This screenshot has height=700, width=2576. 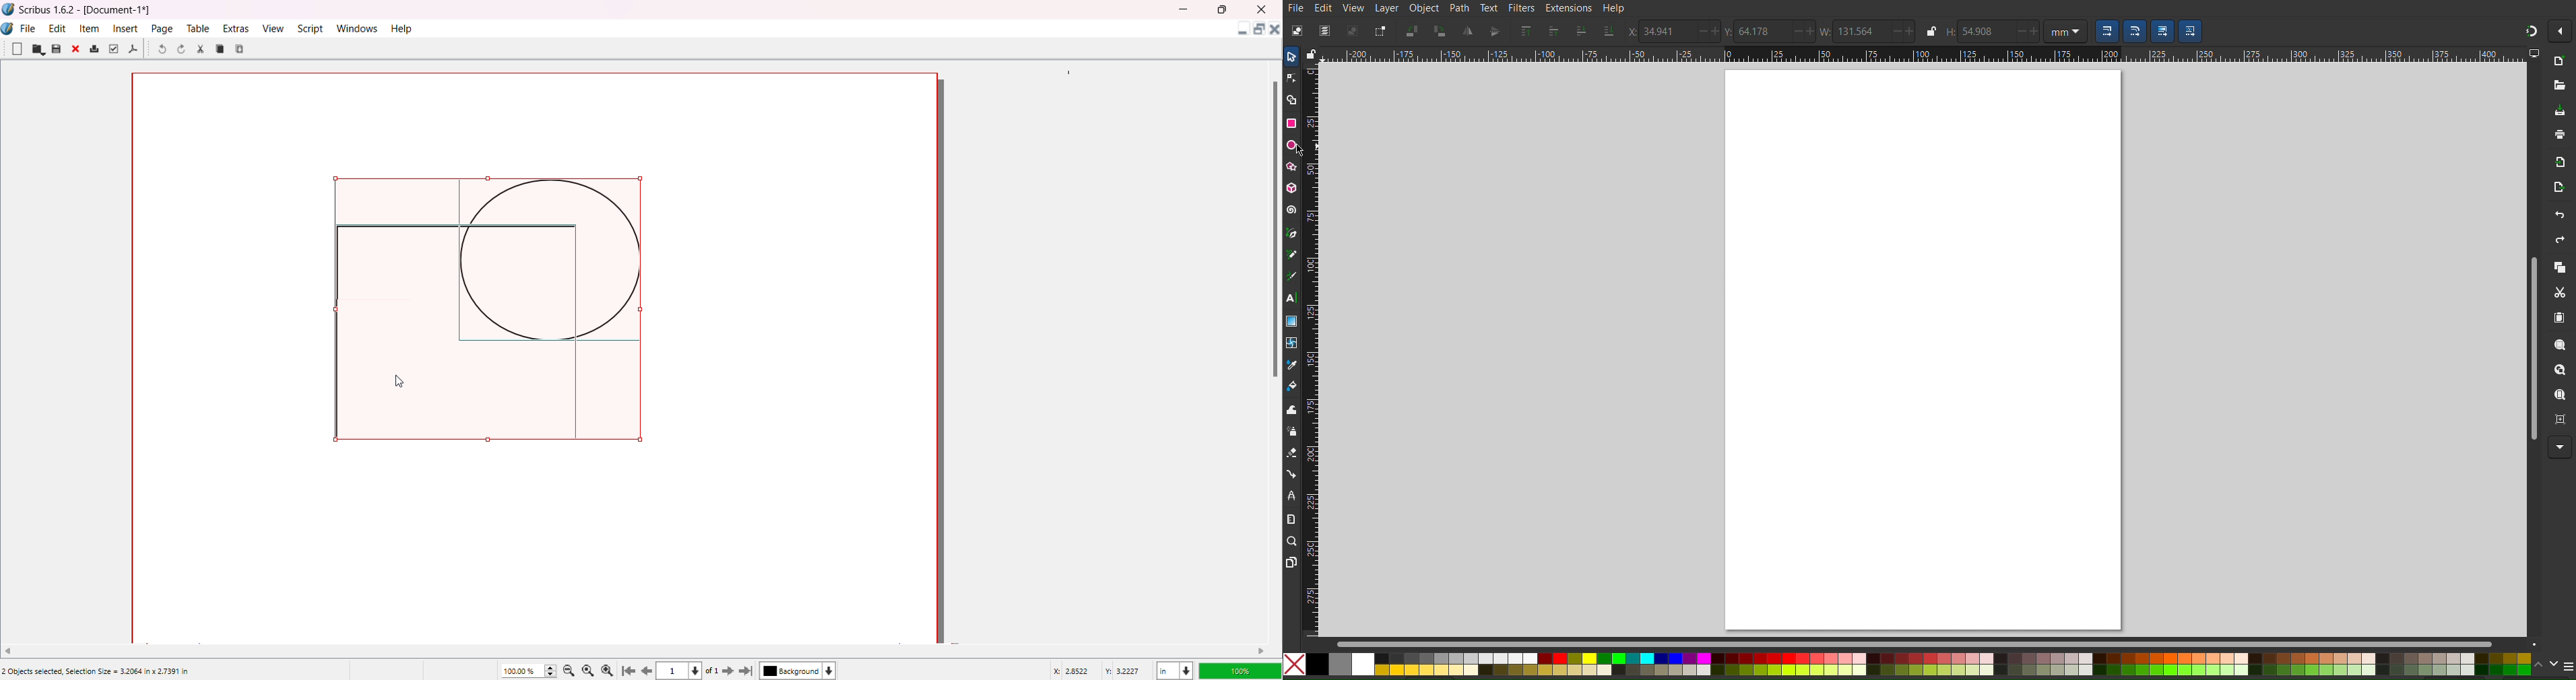 What do you see at coordinates (2560, 420) in the screenshot?
I see `Zoom Page Center` at bounding box center [2560, 420].